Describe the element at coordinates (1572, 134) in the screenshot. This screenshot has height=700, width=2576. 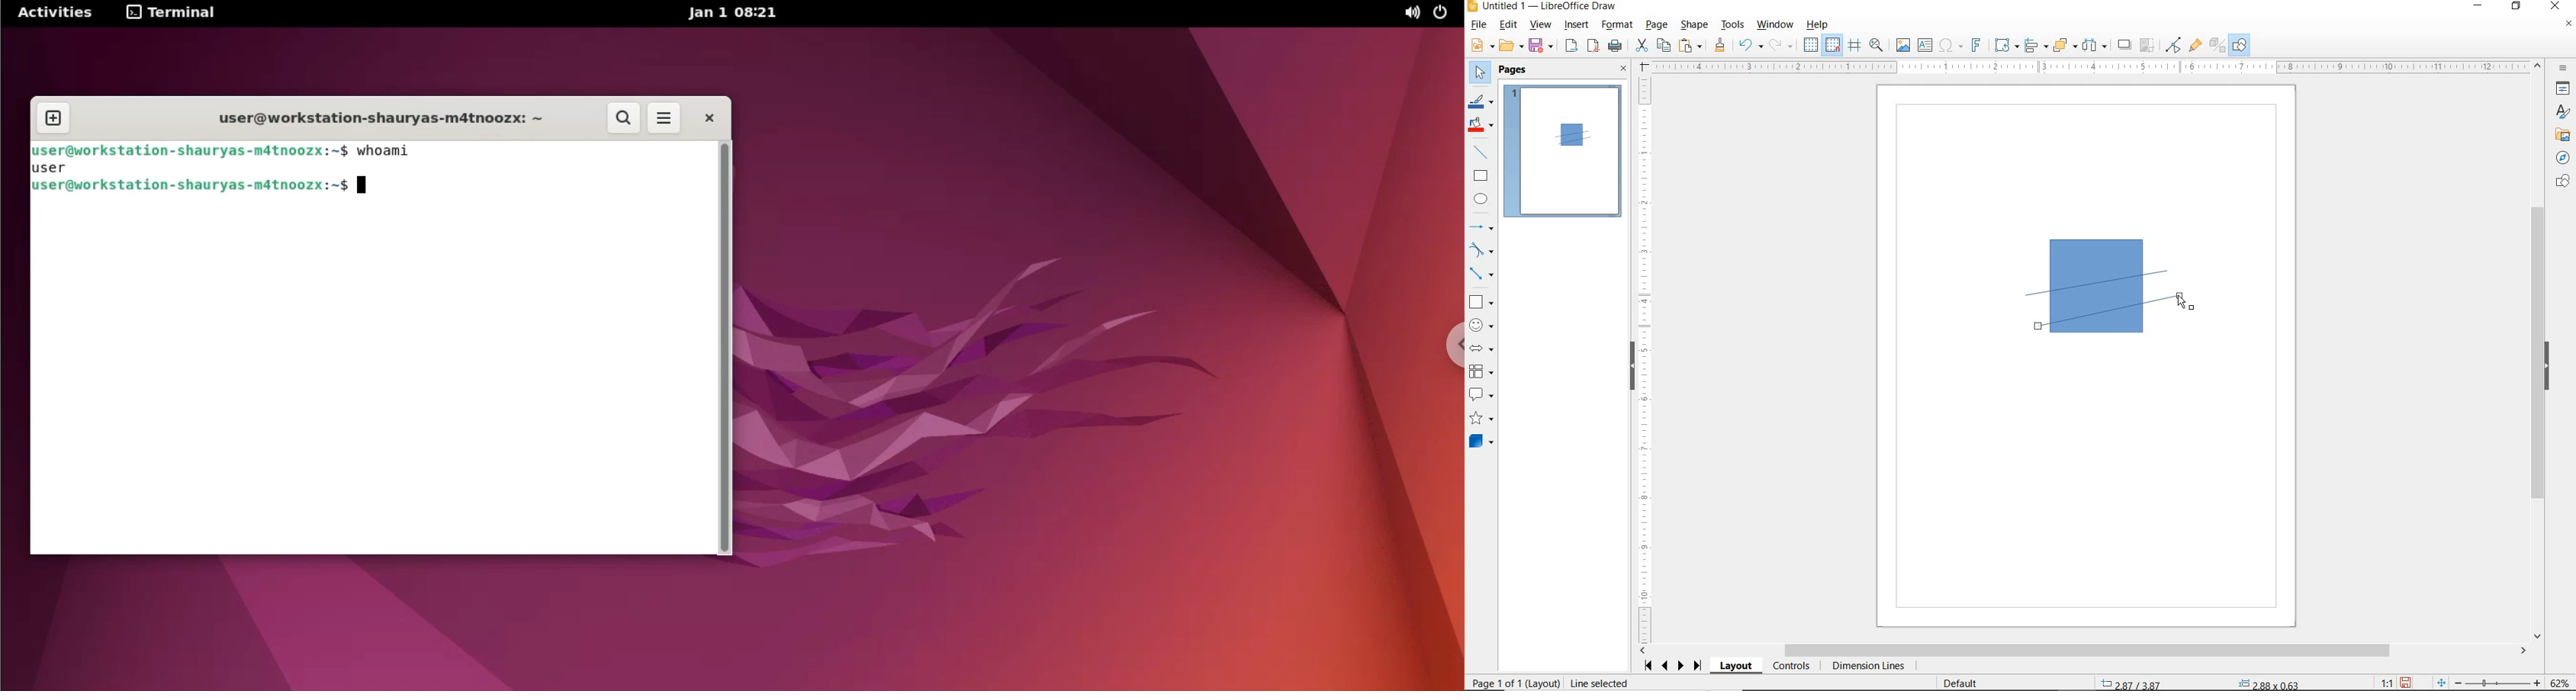
I see `LINE ADDED` at that location.